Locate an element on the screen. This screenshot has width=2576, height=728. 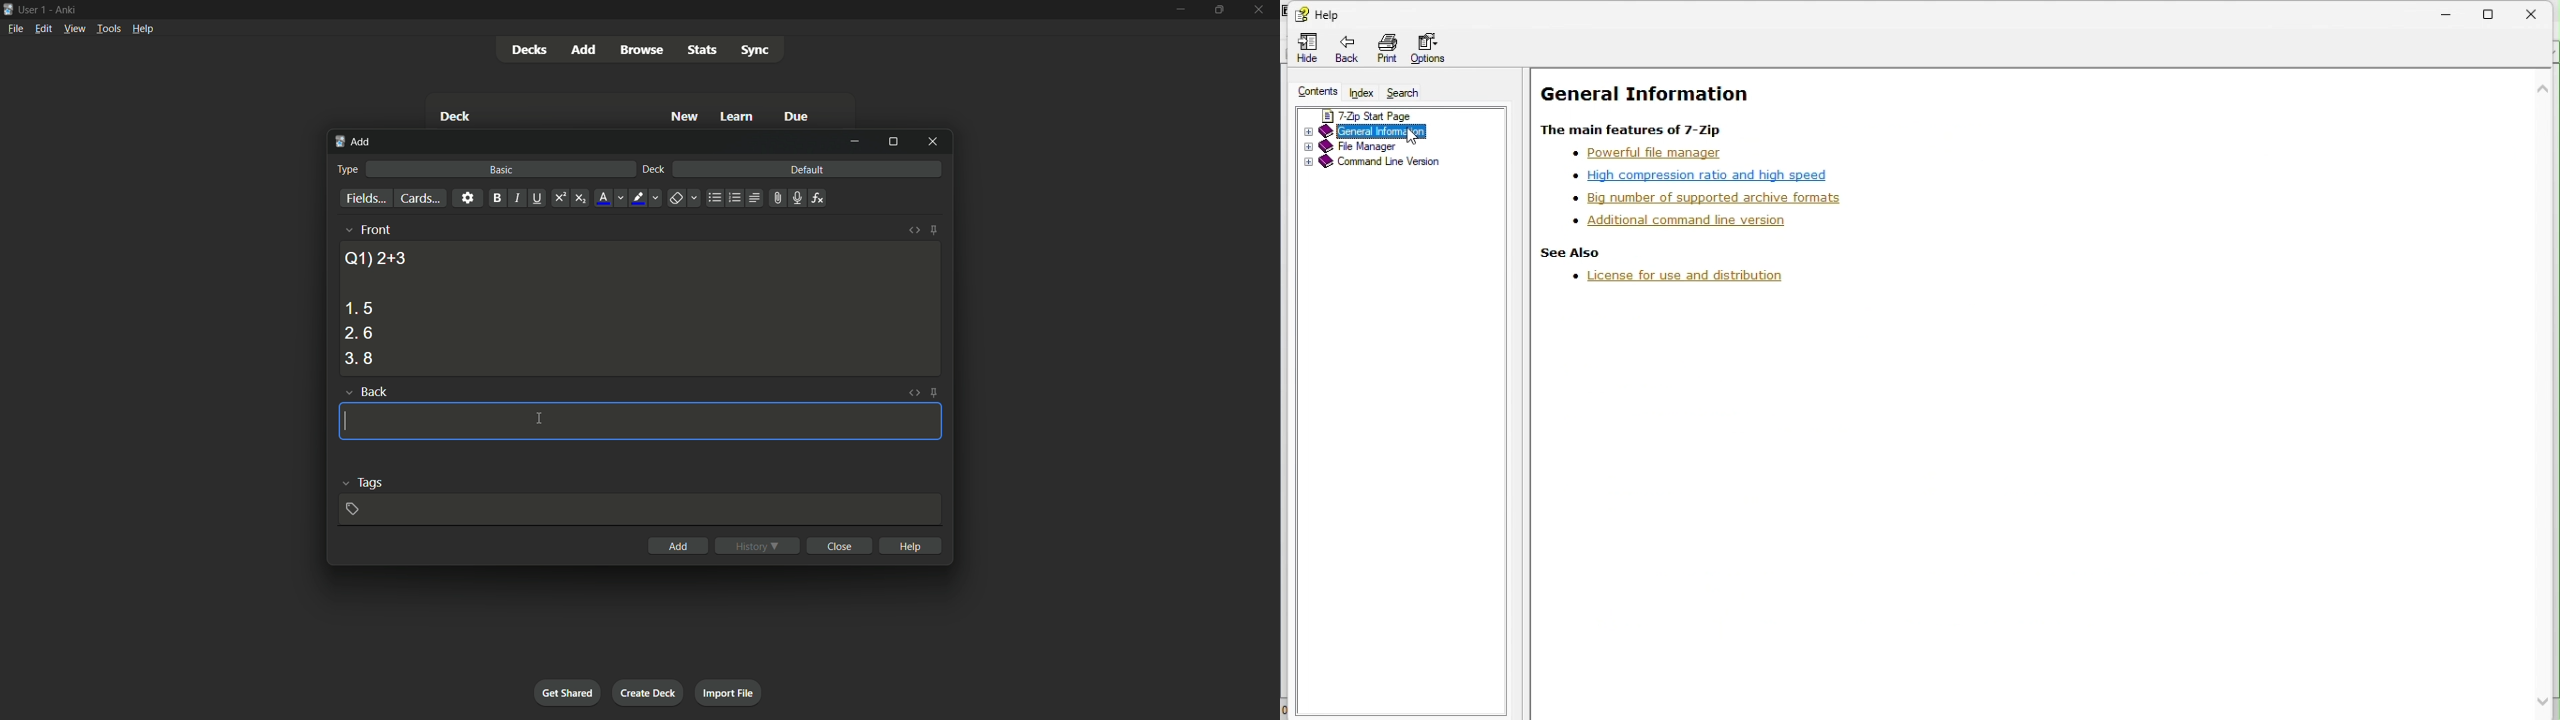
question is located at coordinates (375, 257).